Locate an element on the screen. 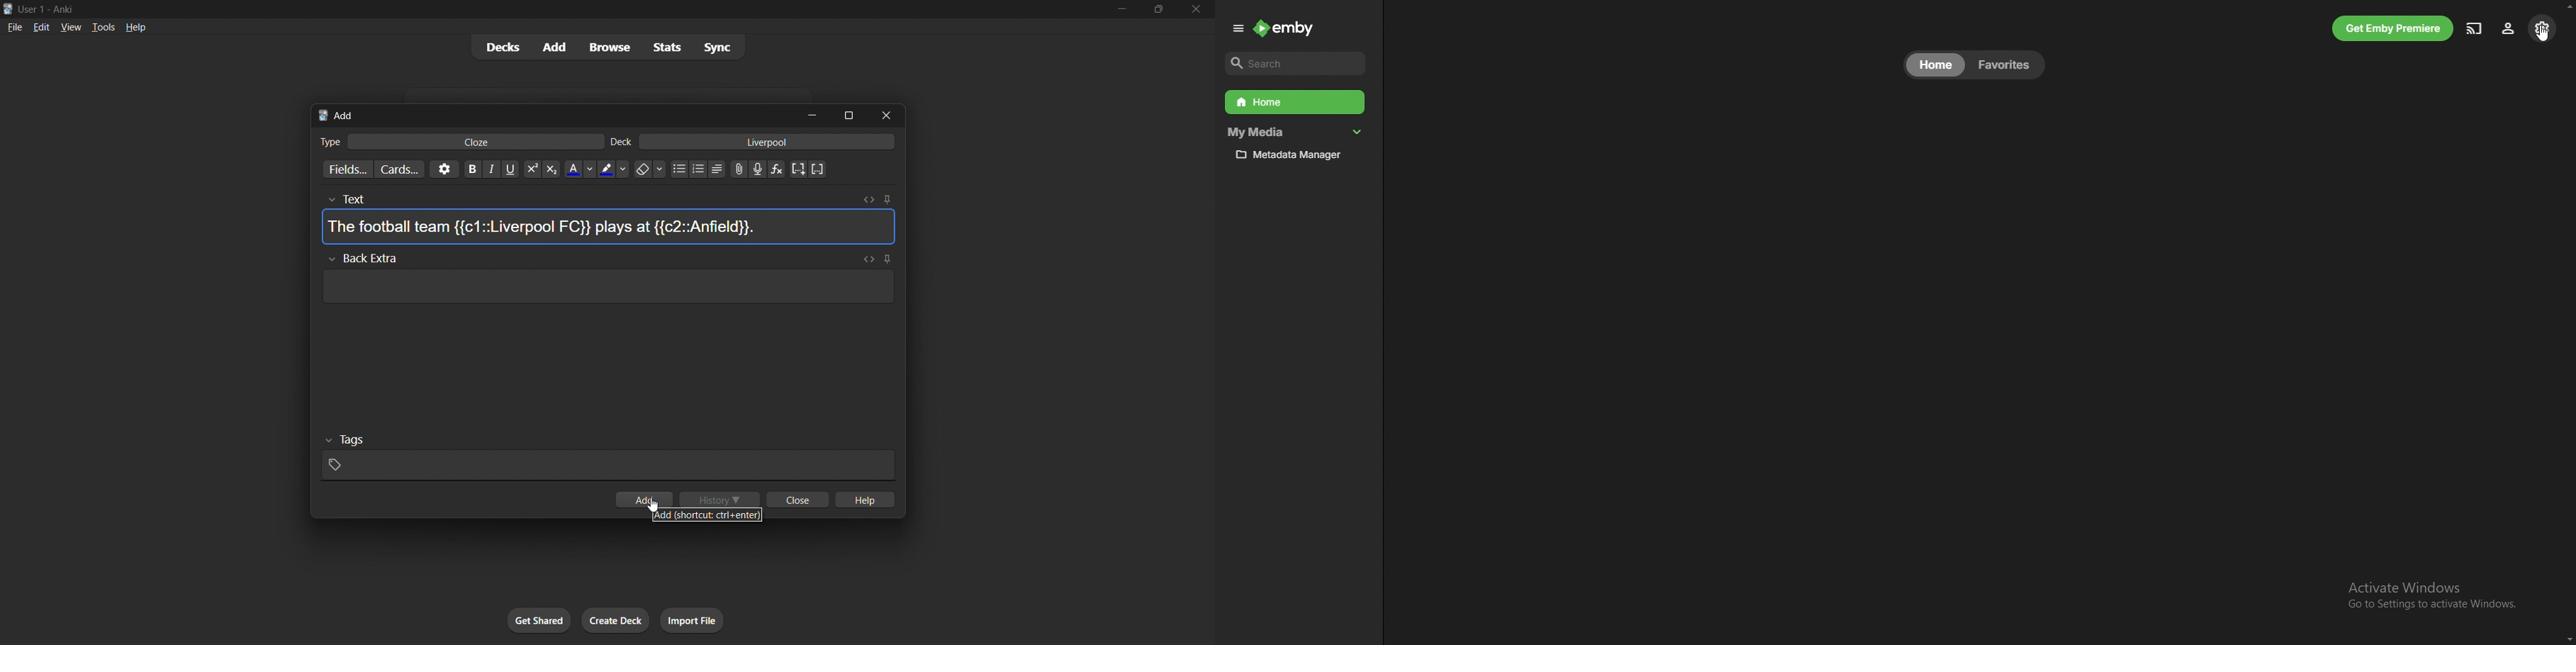 This screenshot has width=2576, height=672. maximize/restore is located at coordinates (1158, 11).